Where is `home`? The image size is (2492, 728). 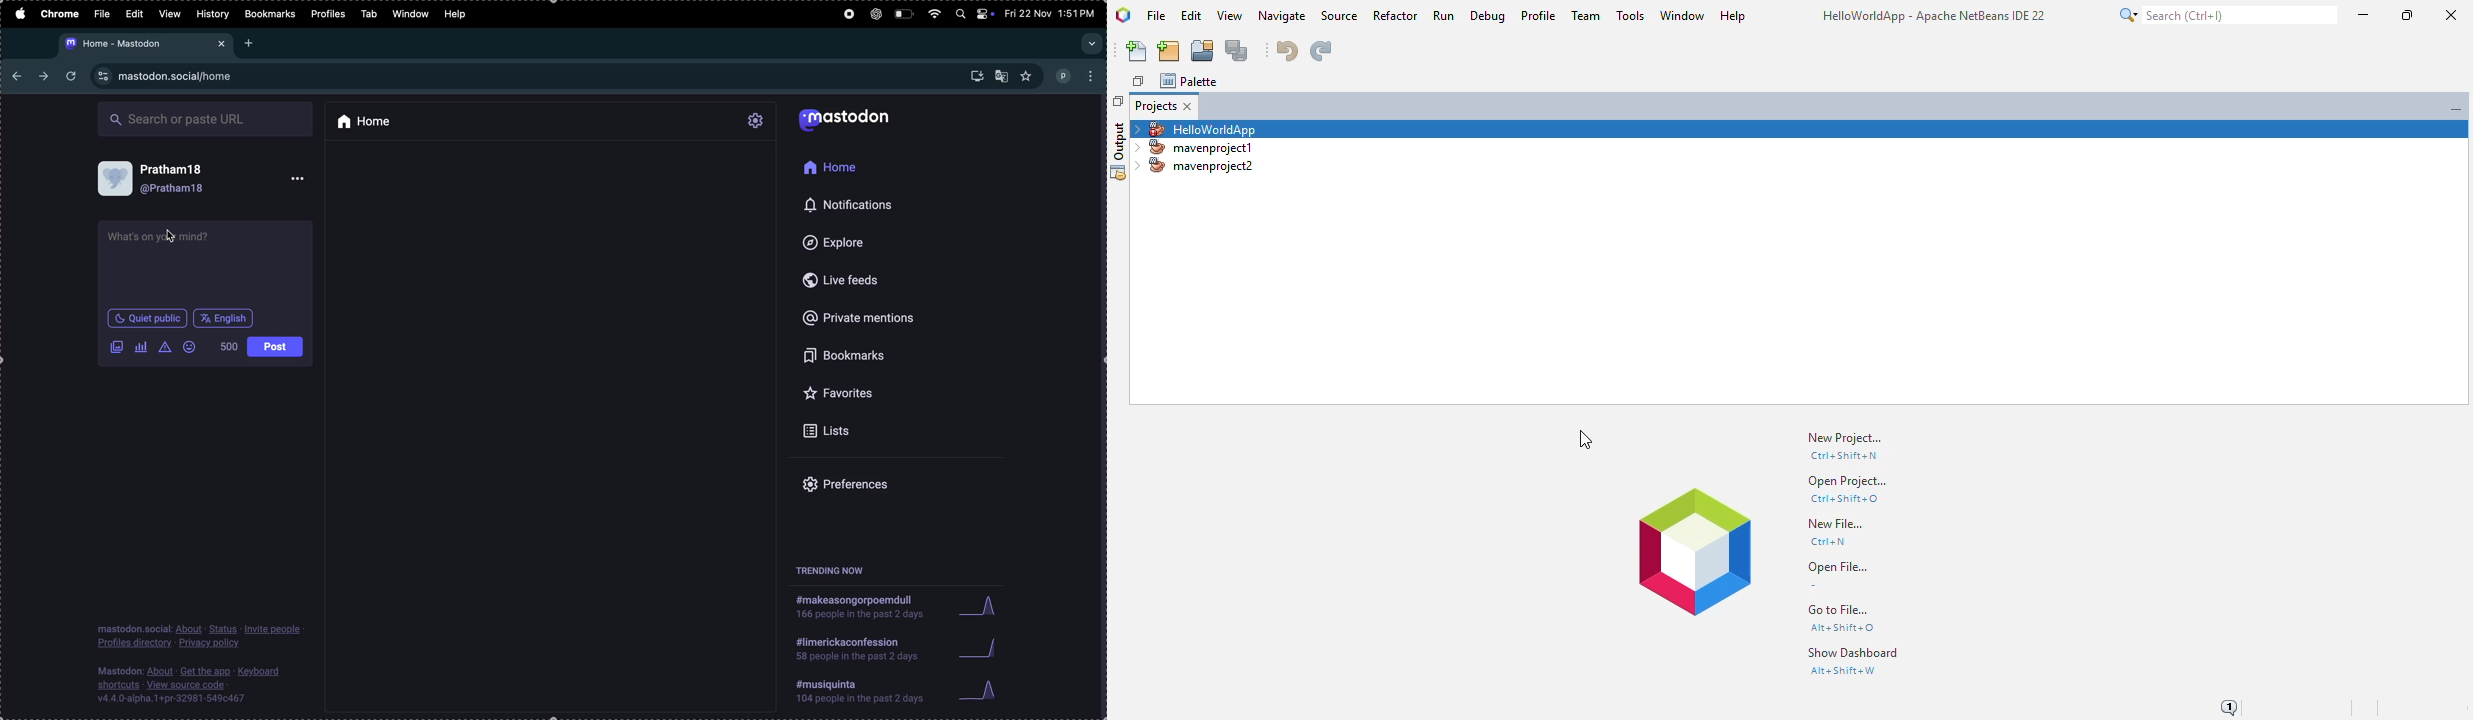
home is located at coordinates (845, 169).